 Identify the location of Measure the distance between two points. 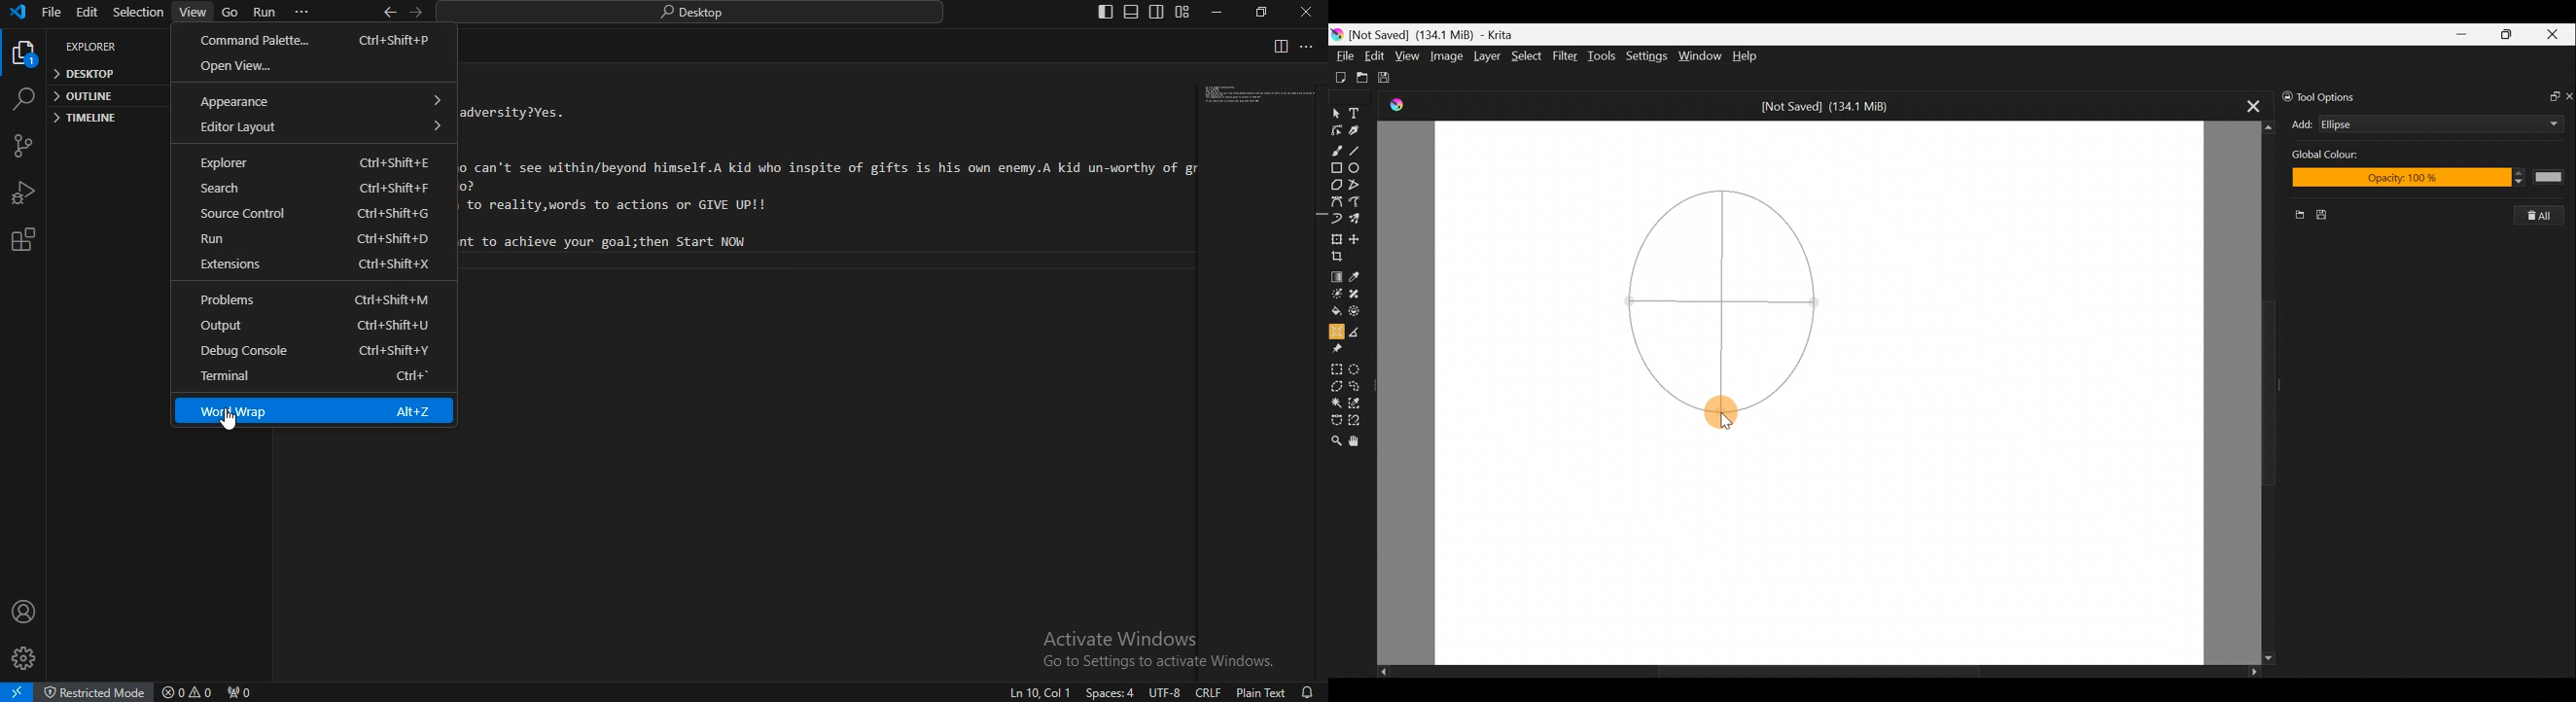
(1359, 331).